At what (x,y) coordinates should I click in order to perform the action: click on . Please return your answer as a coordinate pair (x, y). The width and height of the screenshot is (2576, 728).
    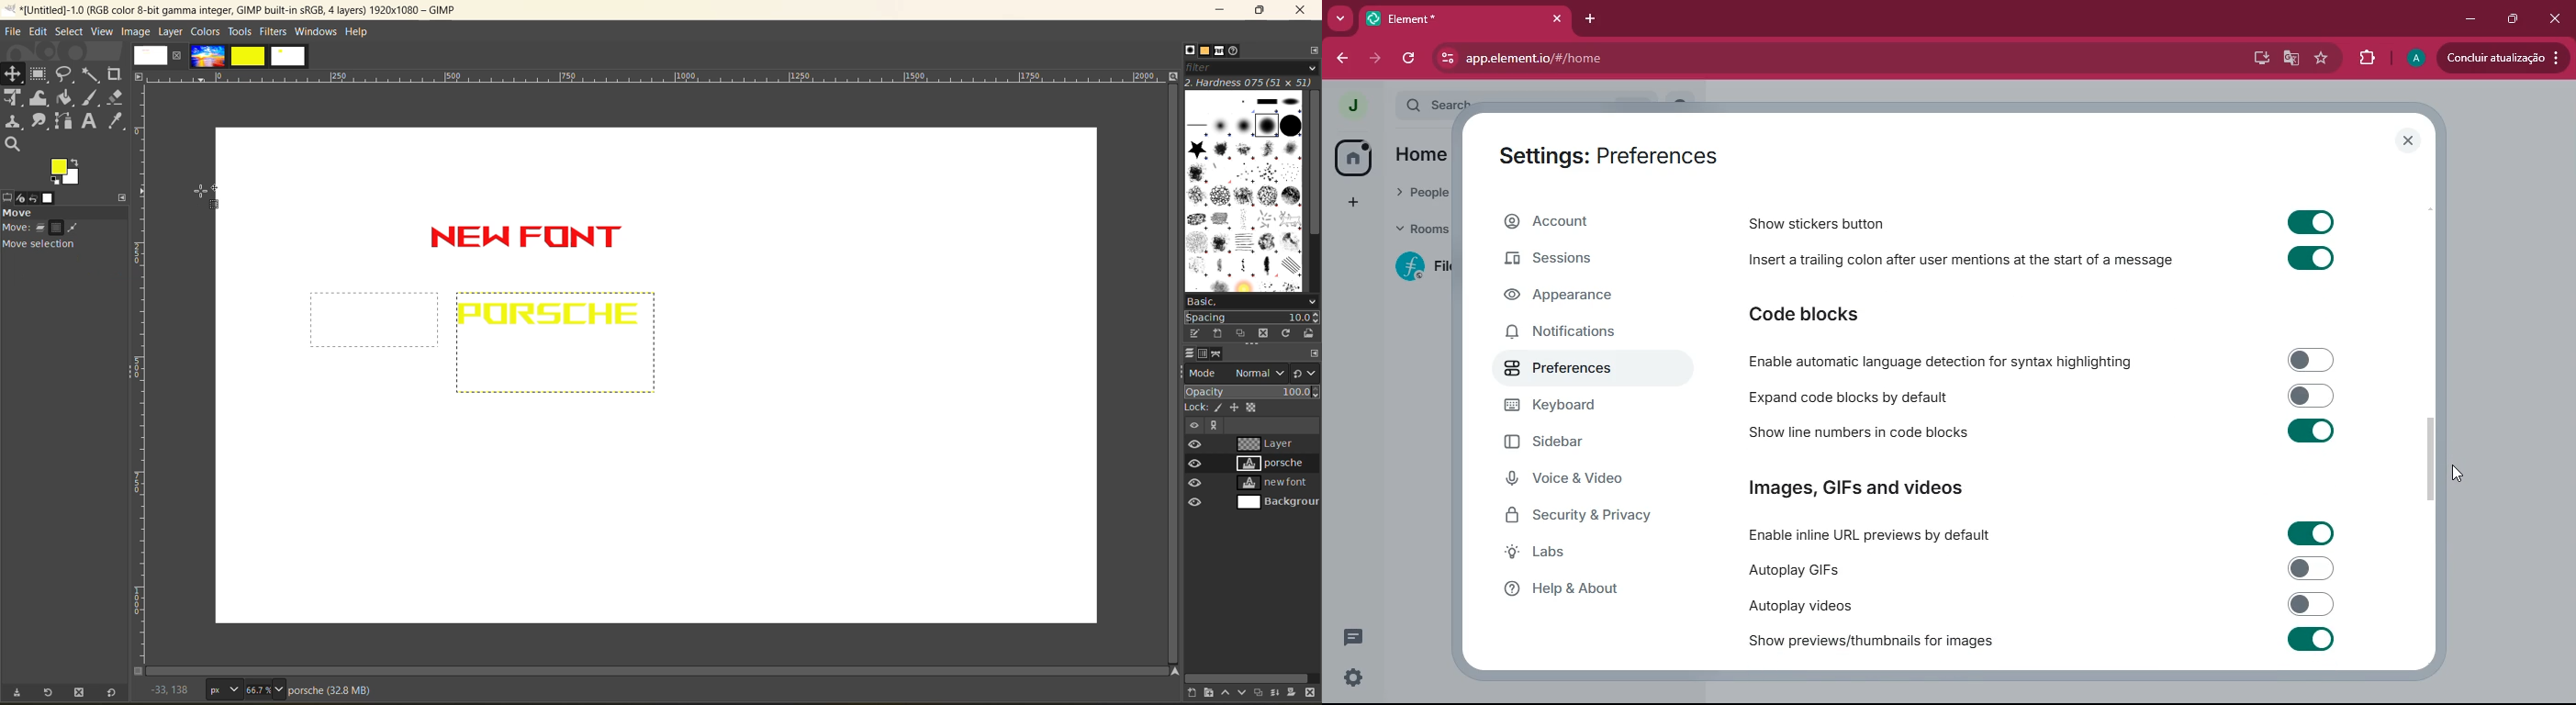
    Looking at the image, I should click on (2311, 260).